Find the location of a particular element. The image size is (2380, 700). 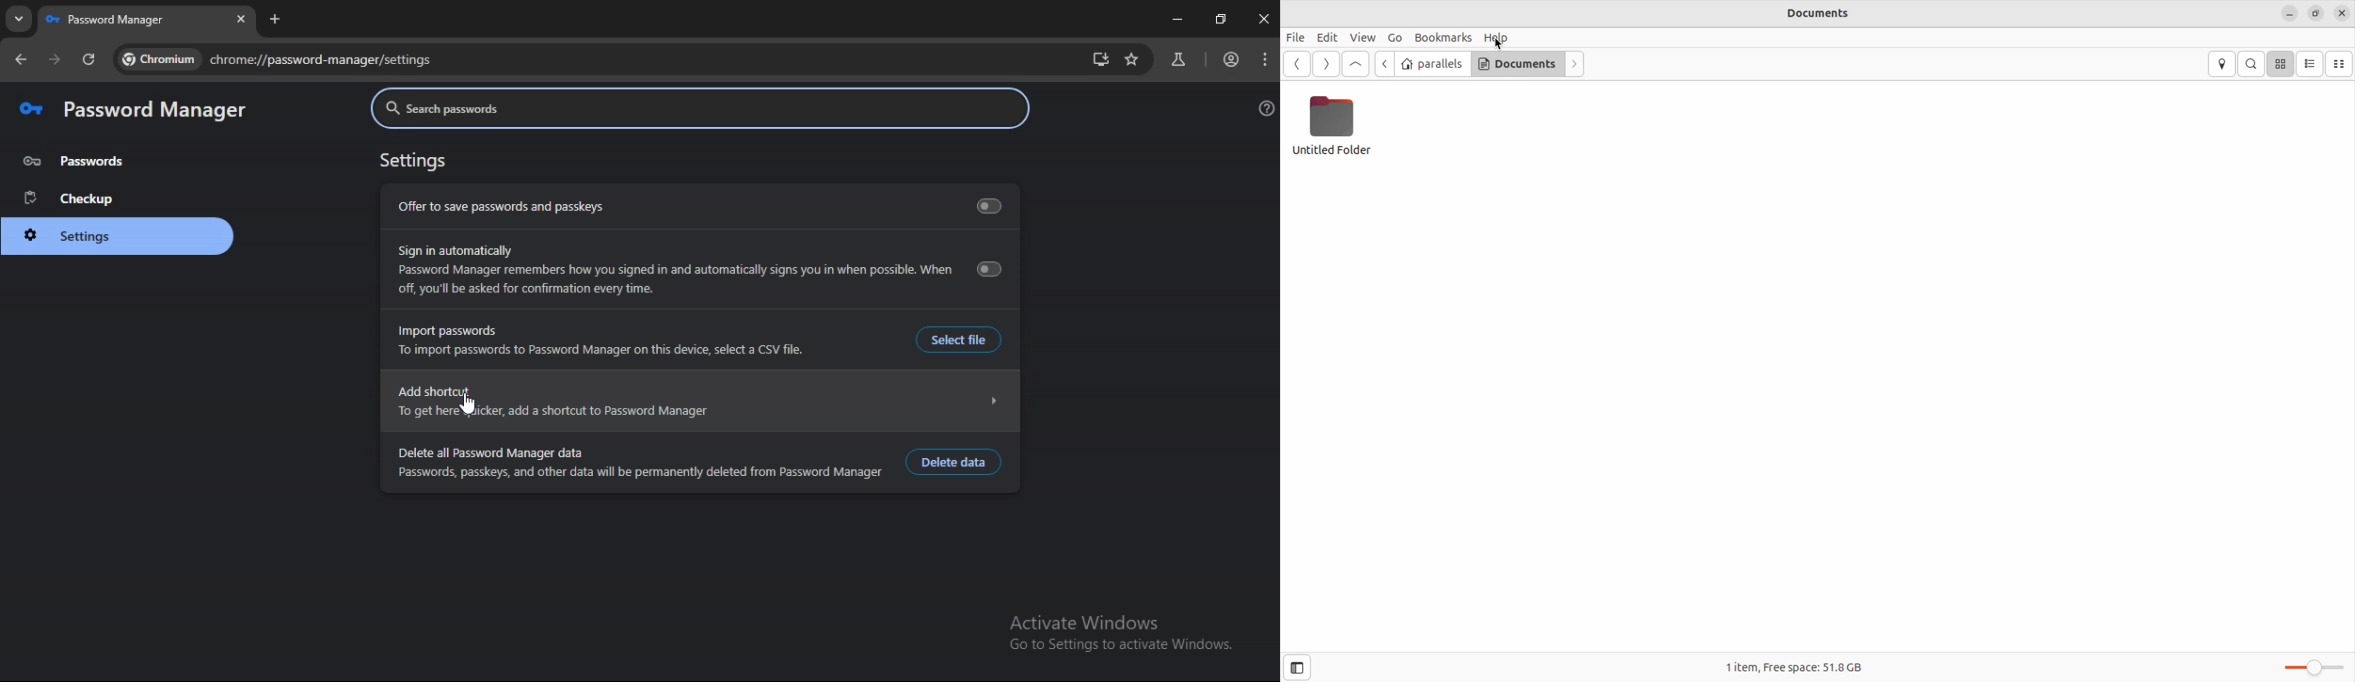

Import passwords.
To import passwords to Password Manager on this device. select a CSV file. is located at coordinates (601, 341).